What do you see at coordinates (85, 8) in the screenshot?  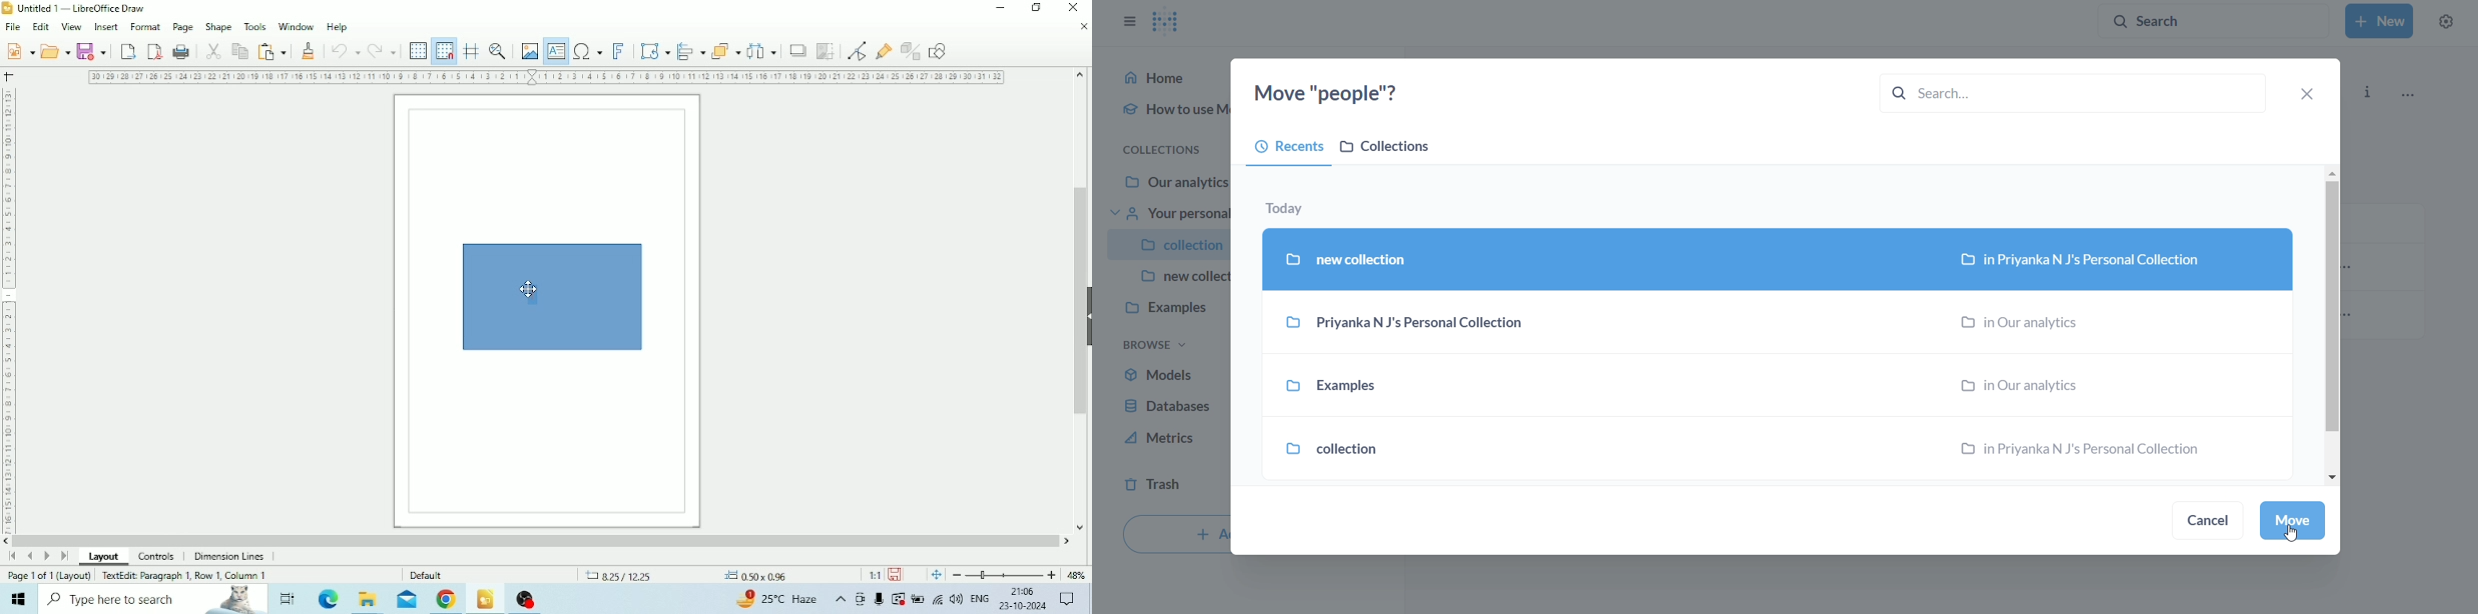 I see `File name` at bounding box center [85, 8].